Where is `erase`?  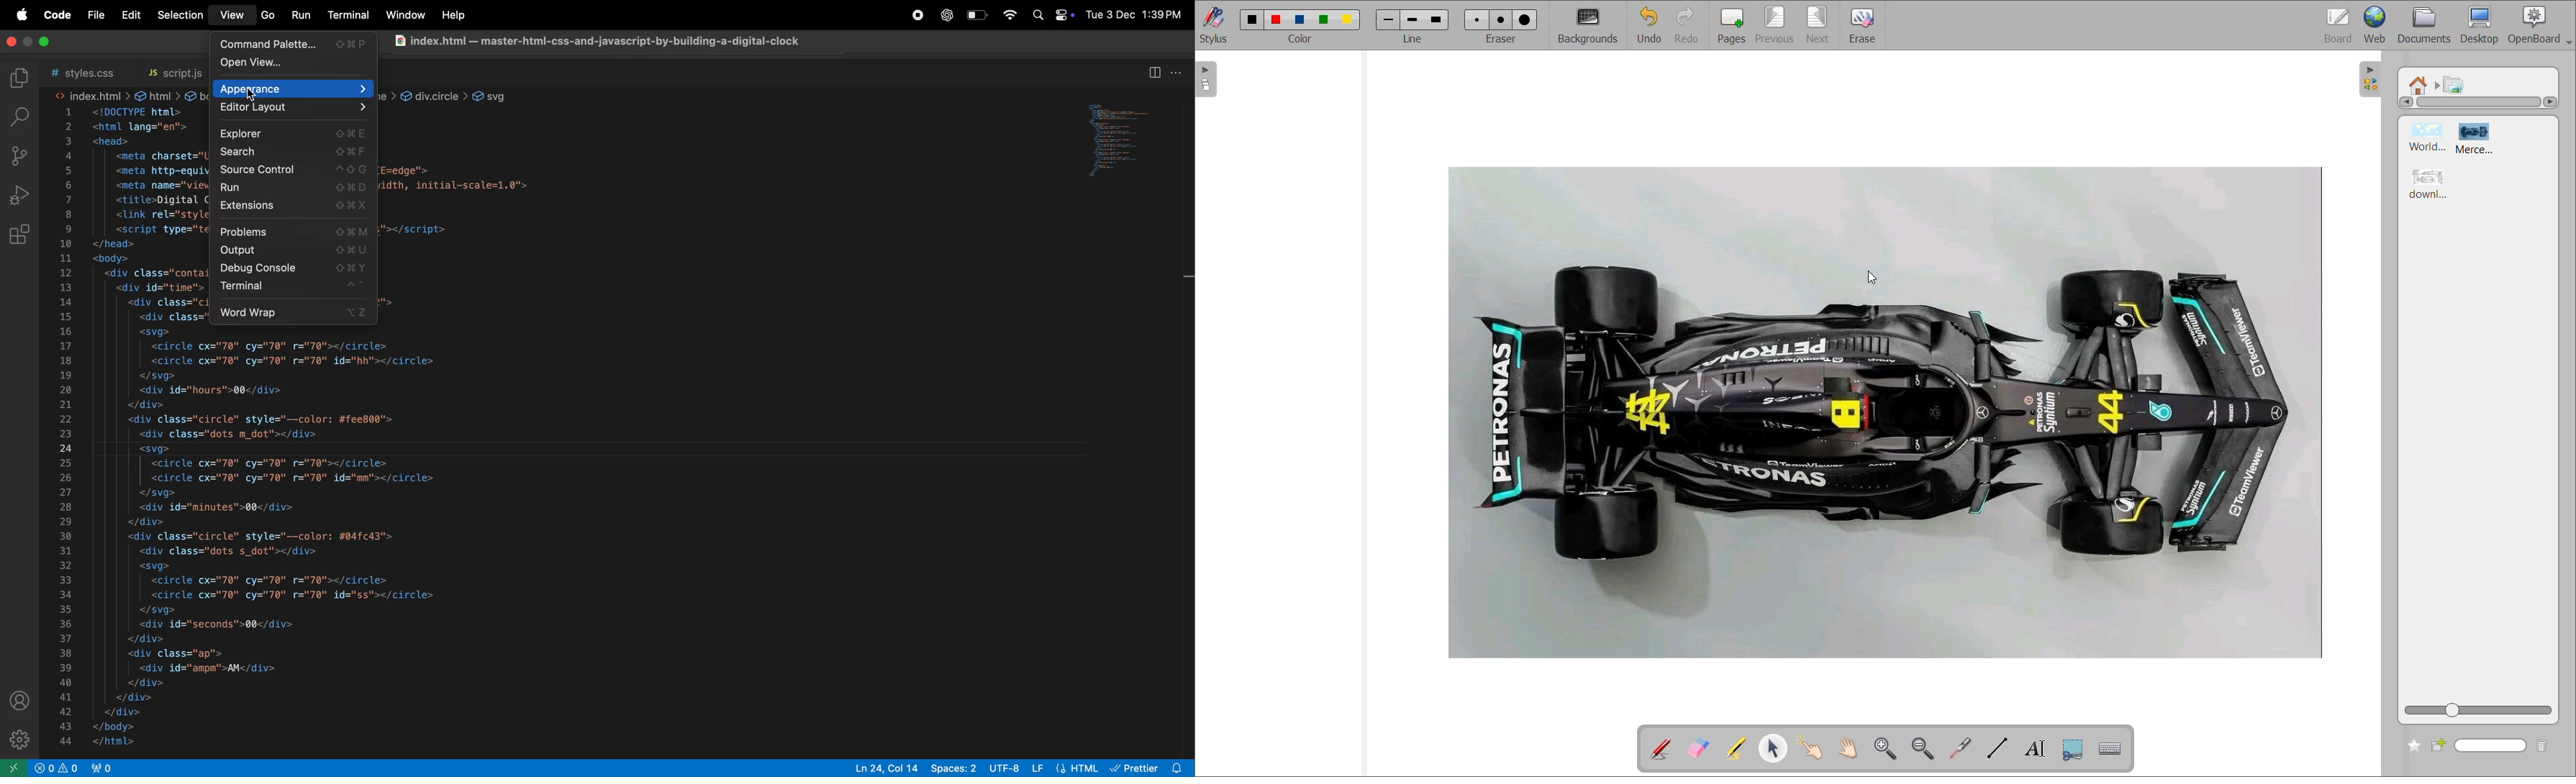
erase is located at coordinates (1864, 26).